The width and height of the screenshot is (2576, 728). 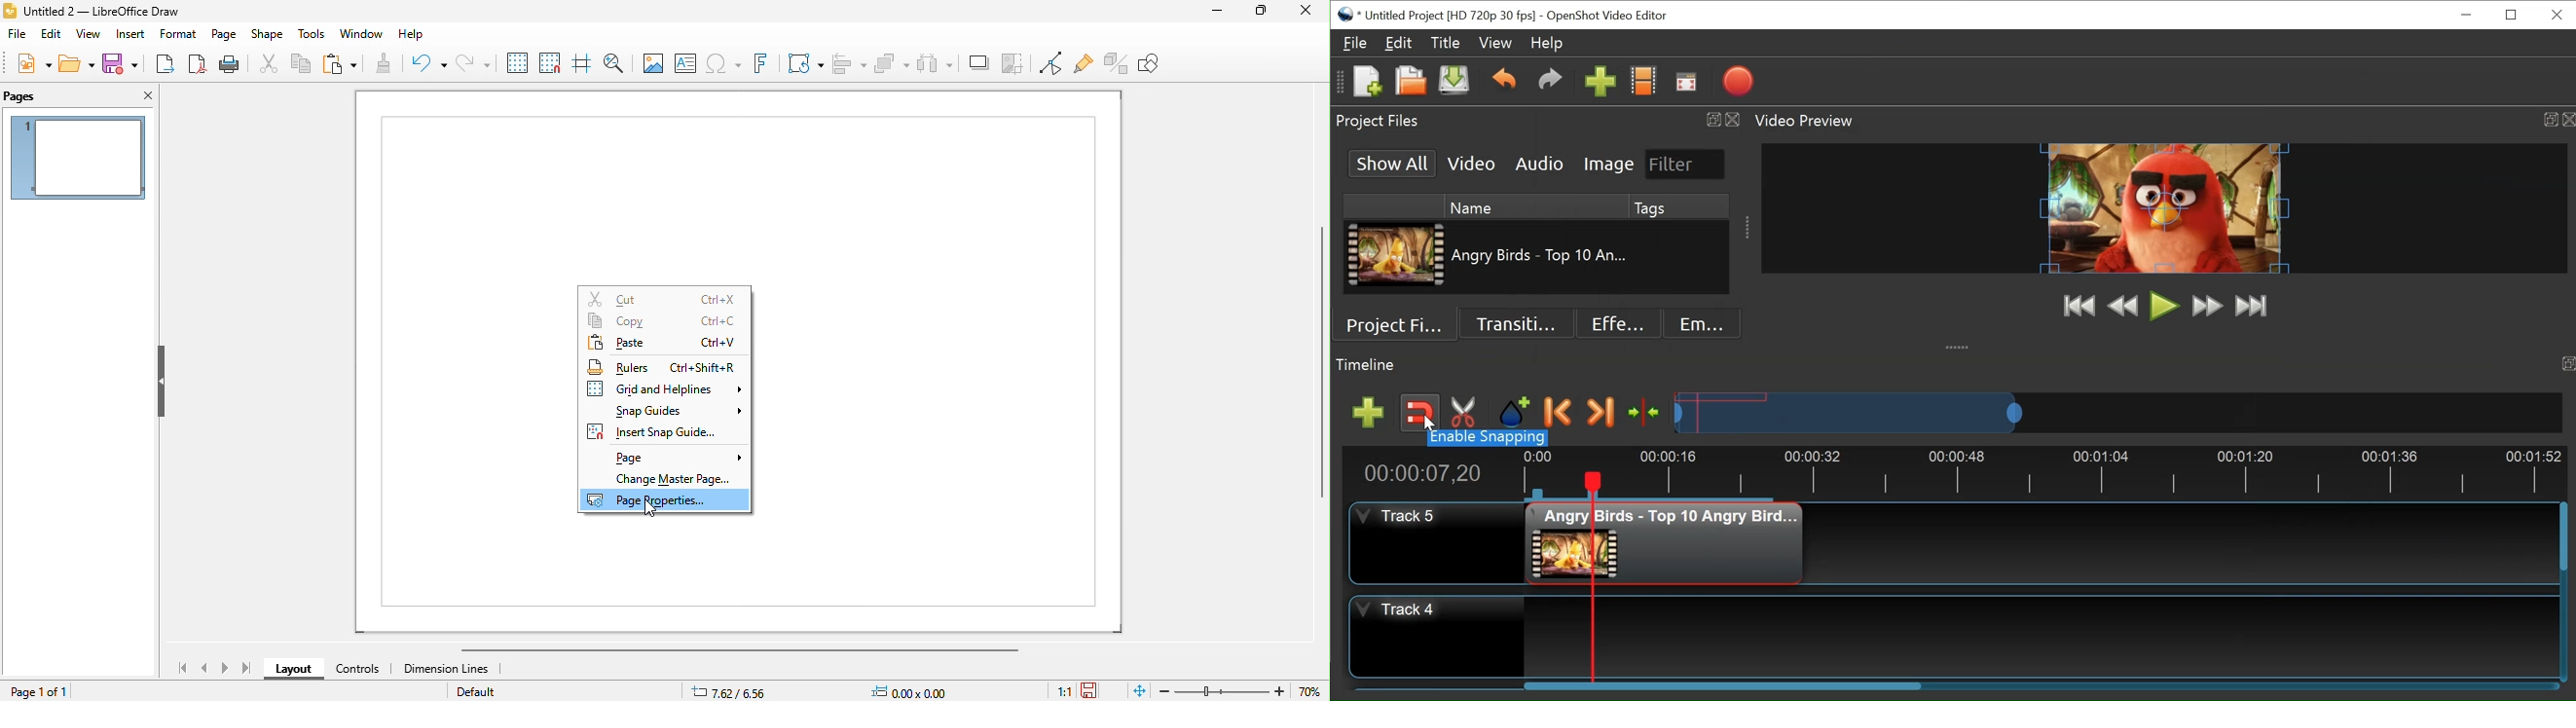 What do you see at coordinates (246, 669) in the screenshot?
I see `last page` at bounding box center [246, 669].